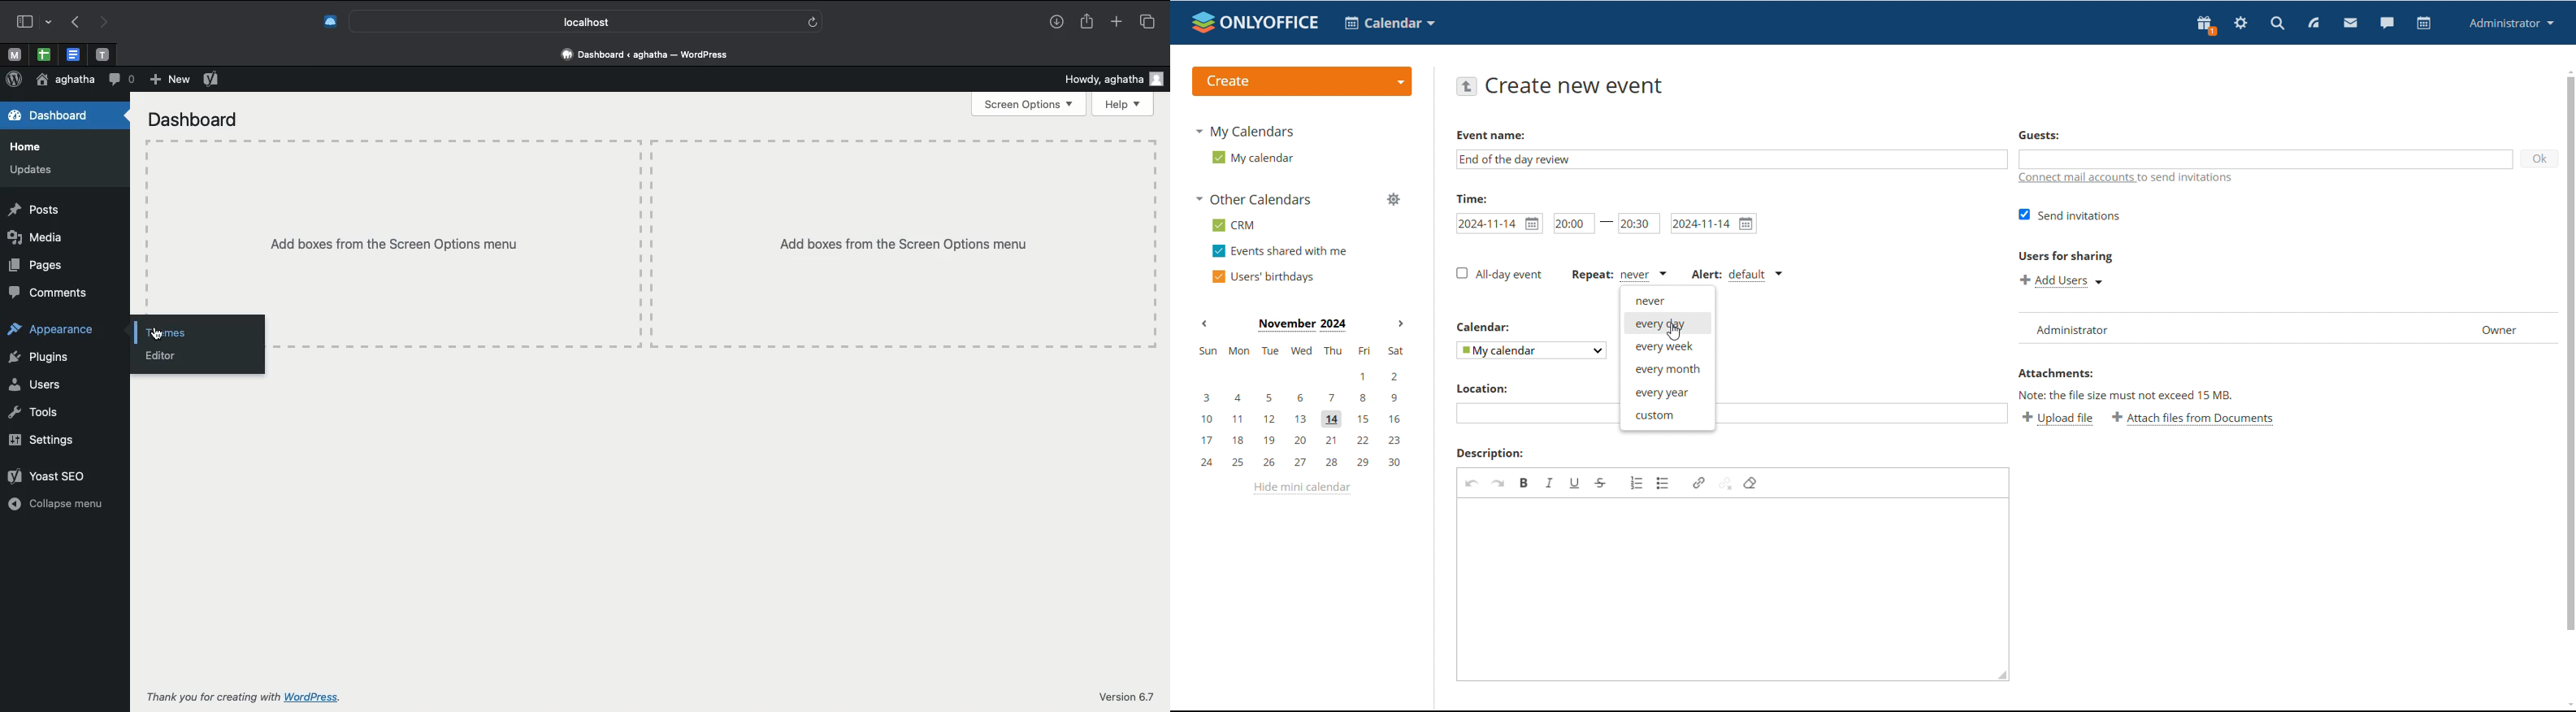 The image size is (2576, 728). What do you see at coordinates (1304, 420) in the screenshot?
I see `10, 11, 12, 13, 14, 15, 16` at bounding box center [1304, 420].